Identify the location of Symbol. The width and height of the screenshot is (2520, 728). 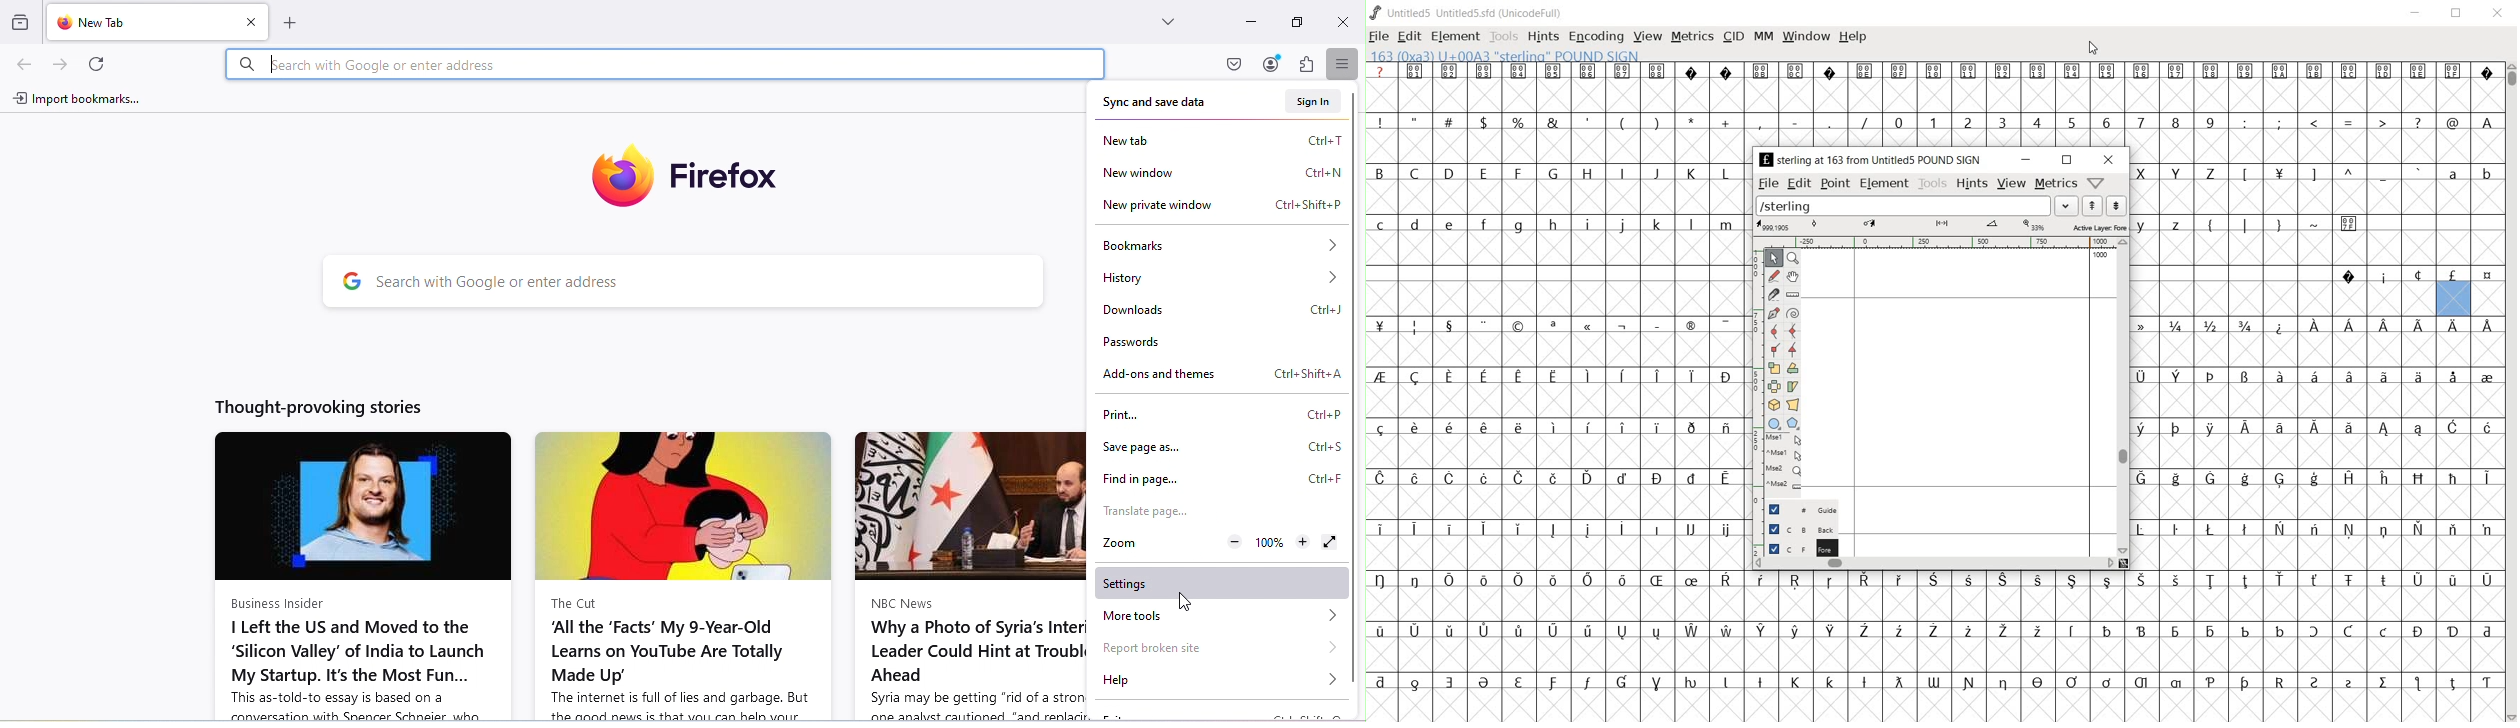
(2142, 631).